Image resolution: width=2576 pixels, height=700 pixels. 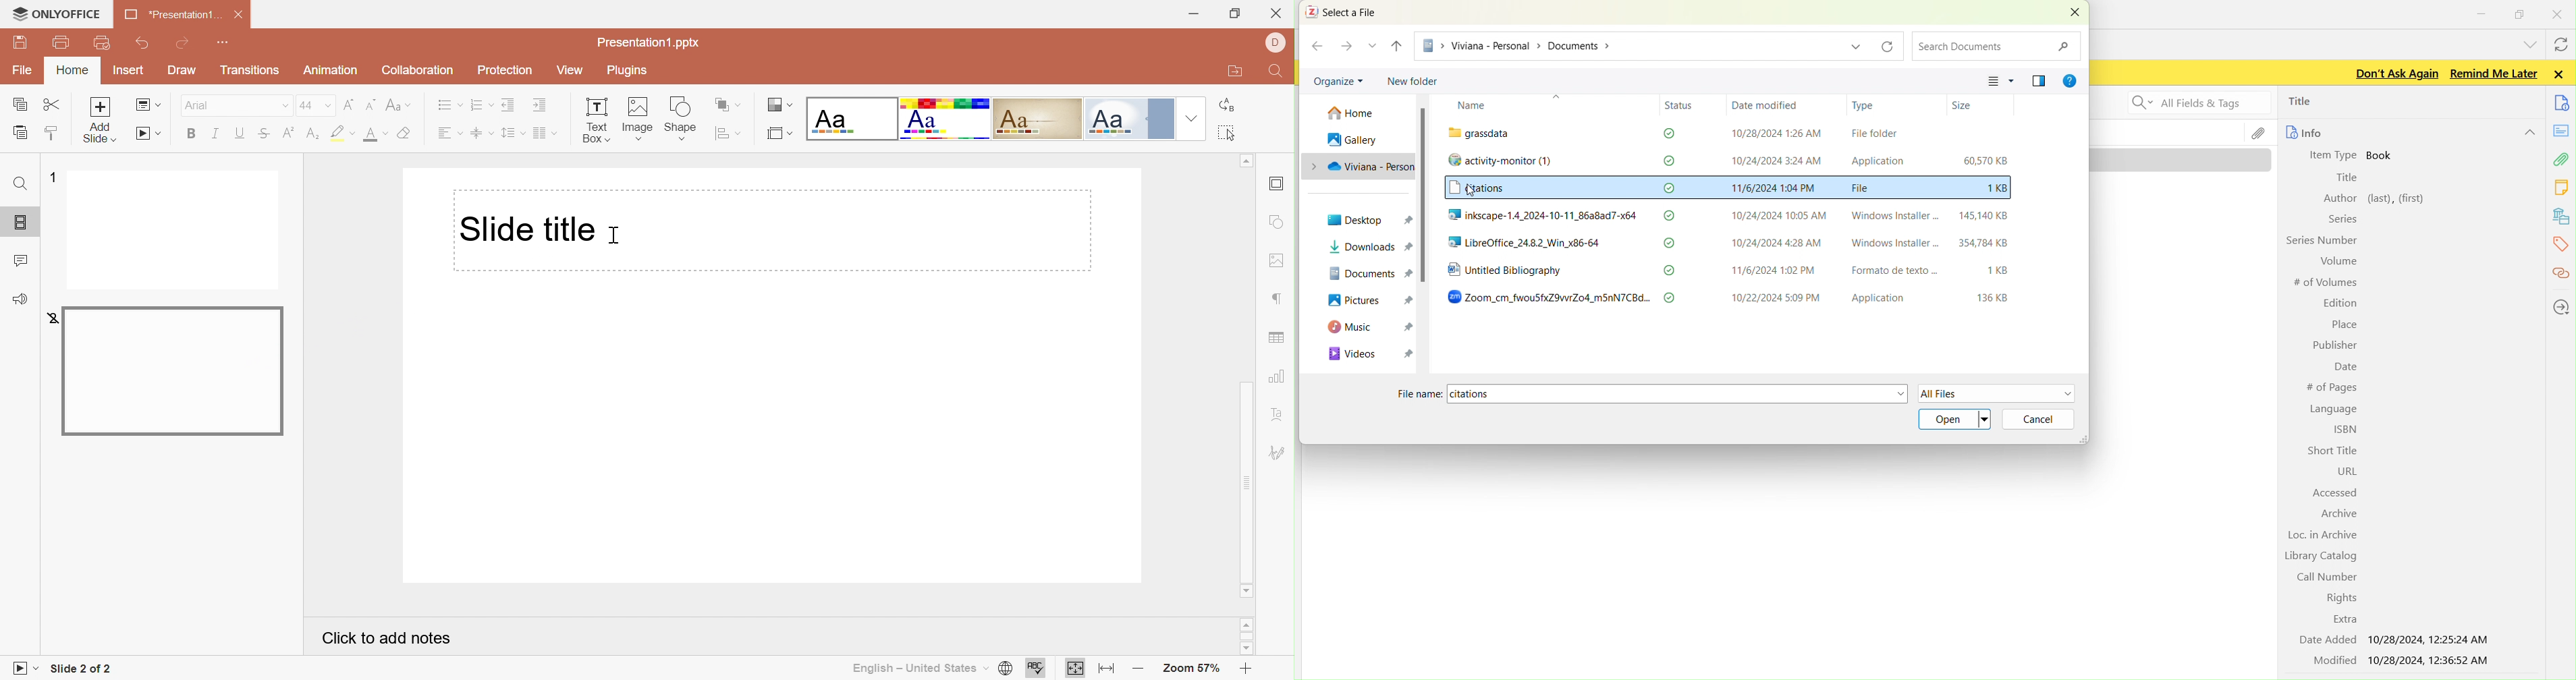 I want to click on Shape settings, so click(x=1276, y=222).